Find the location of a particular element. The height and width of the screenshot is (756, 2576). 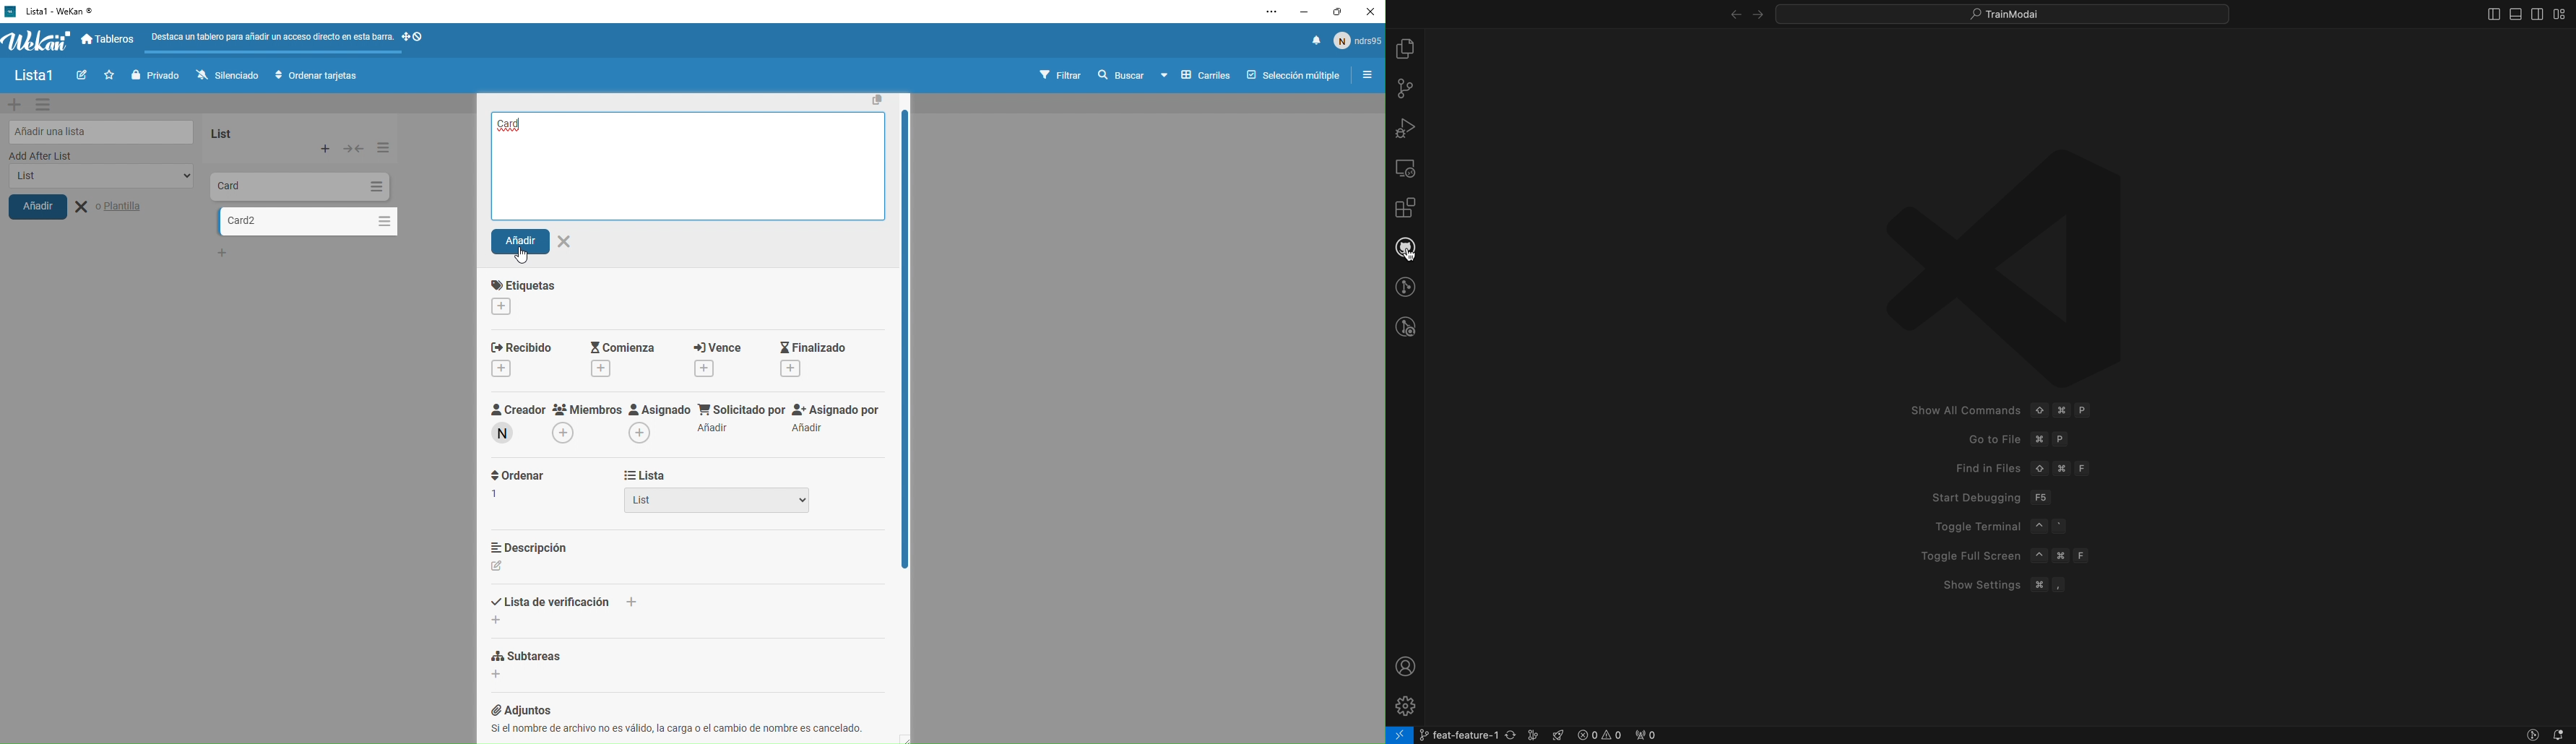

Finalizado is located at coordinates (826, 357).